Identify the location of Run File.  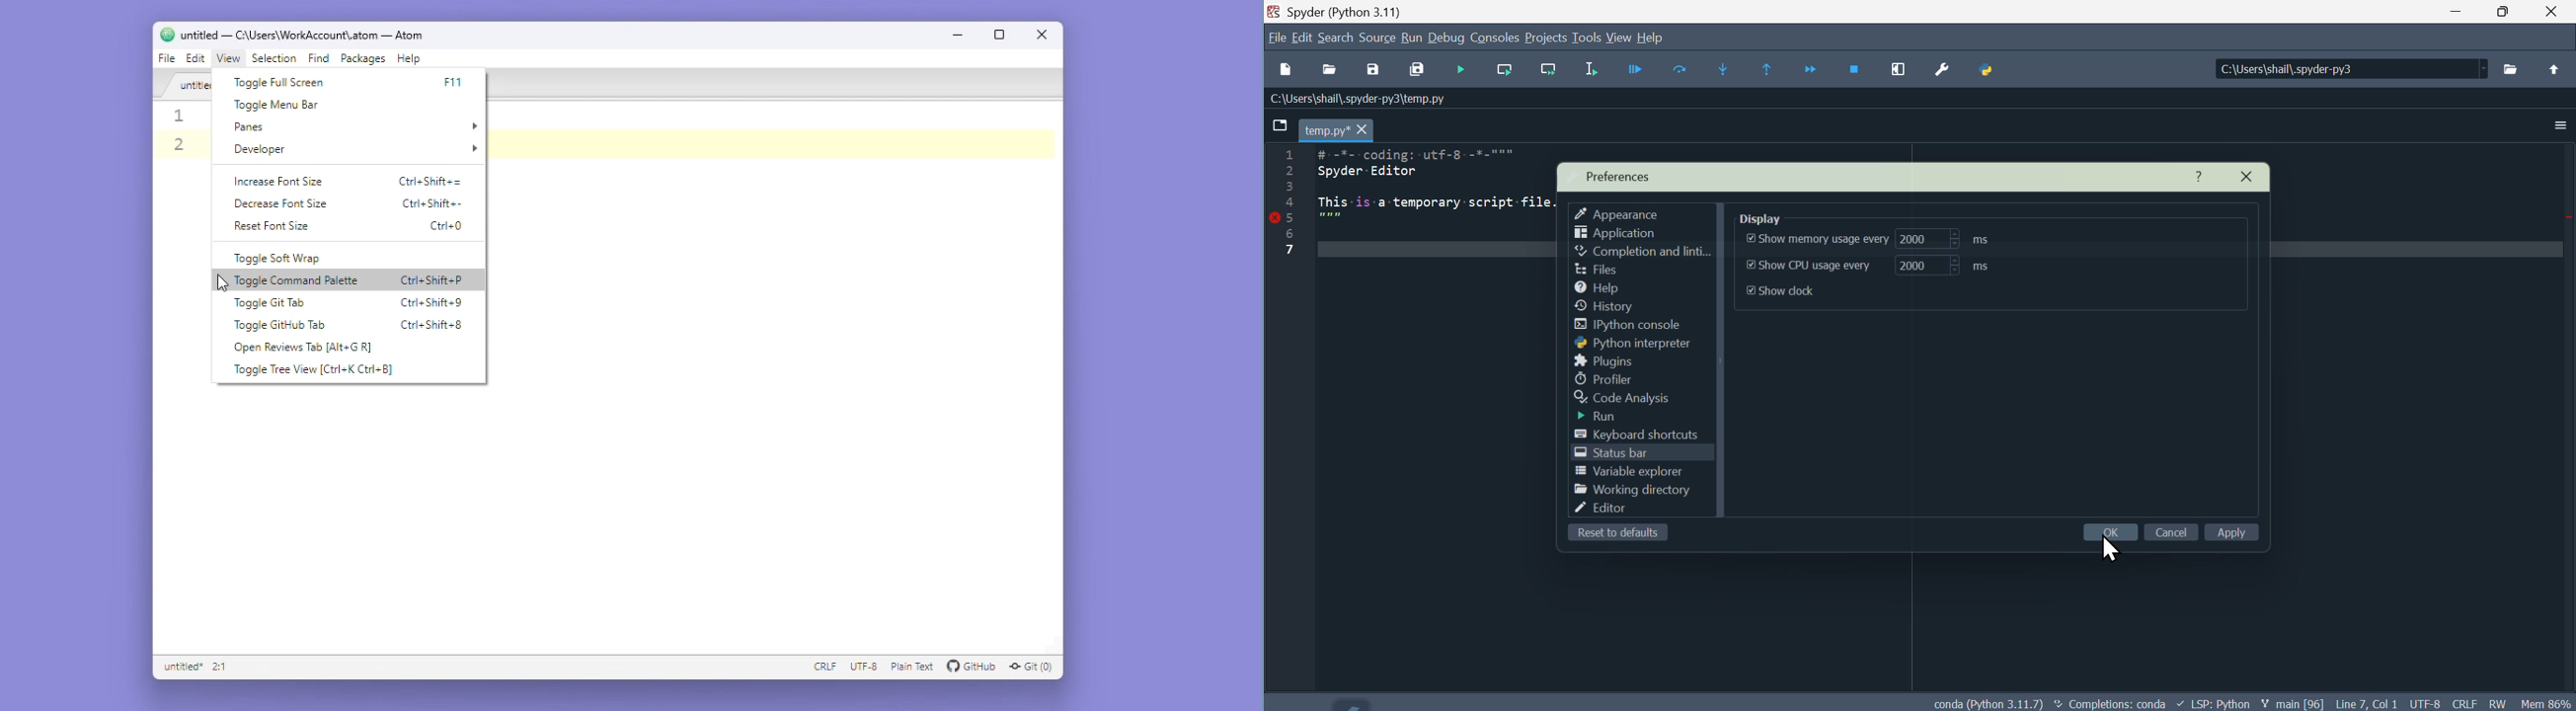
(1626, 68).